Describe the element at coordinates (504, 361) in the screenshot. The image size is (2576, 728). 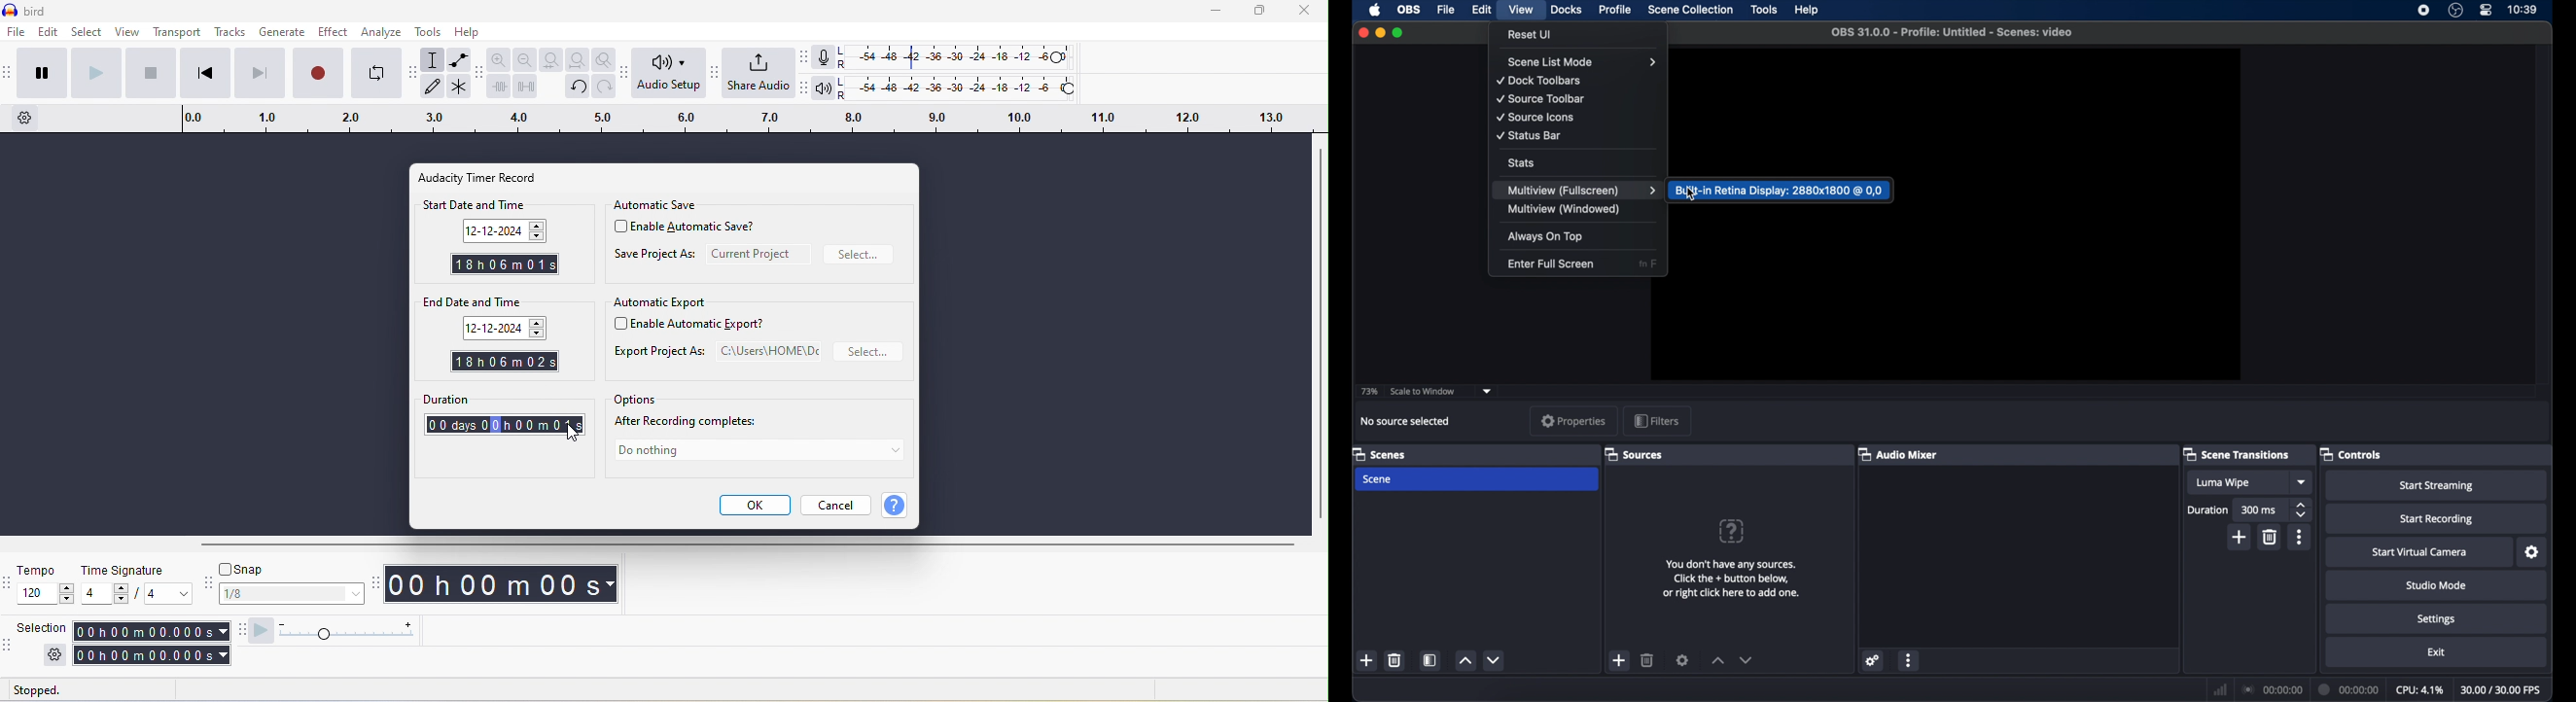
I see `18 h 06 m 02 s` at that location.